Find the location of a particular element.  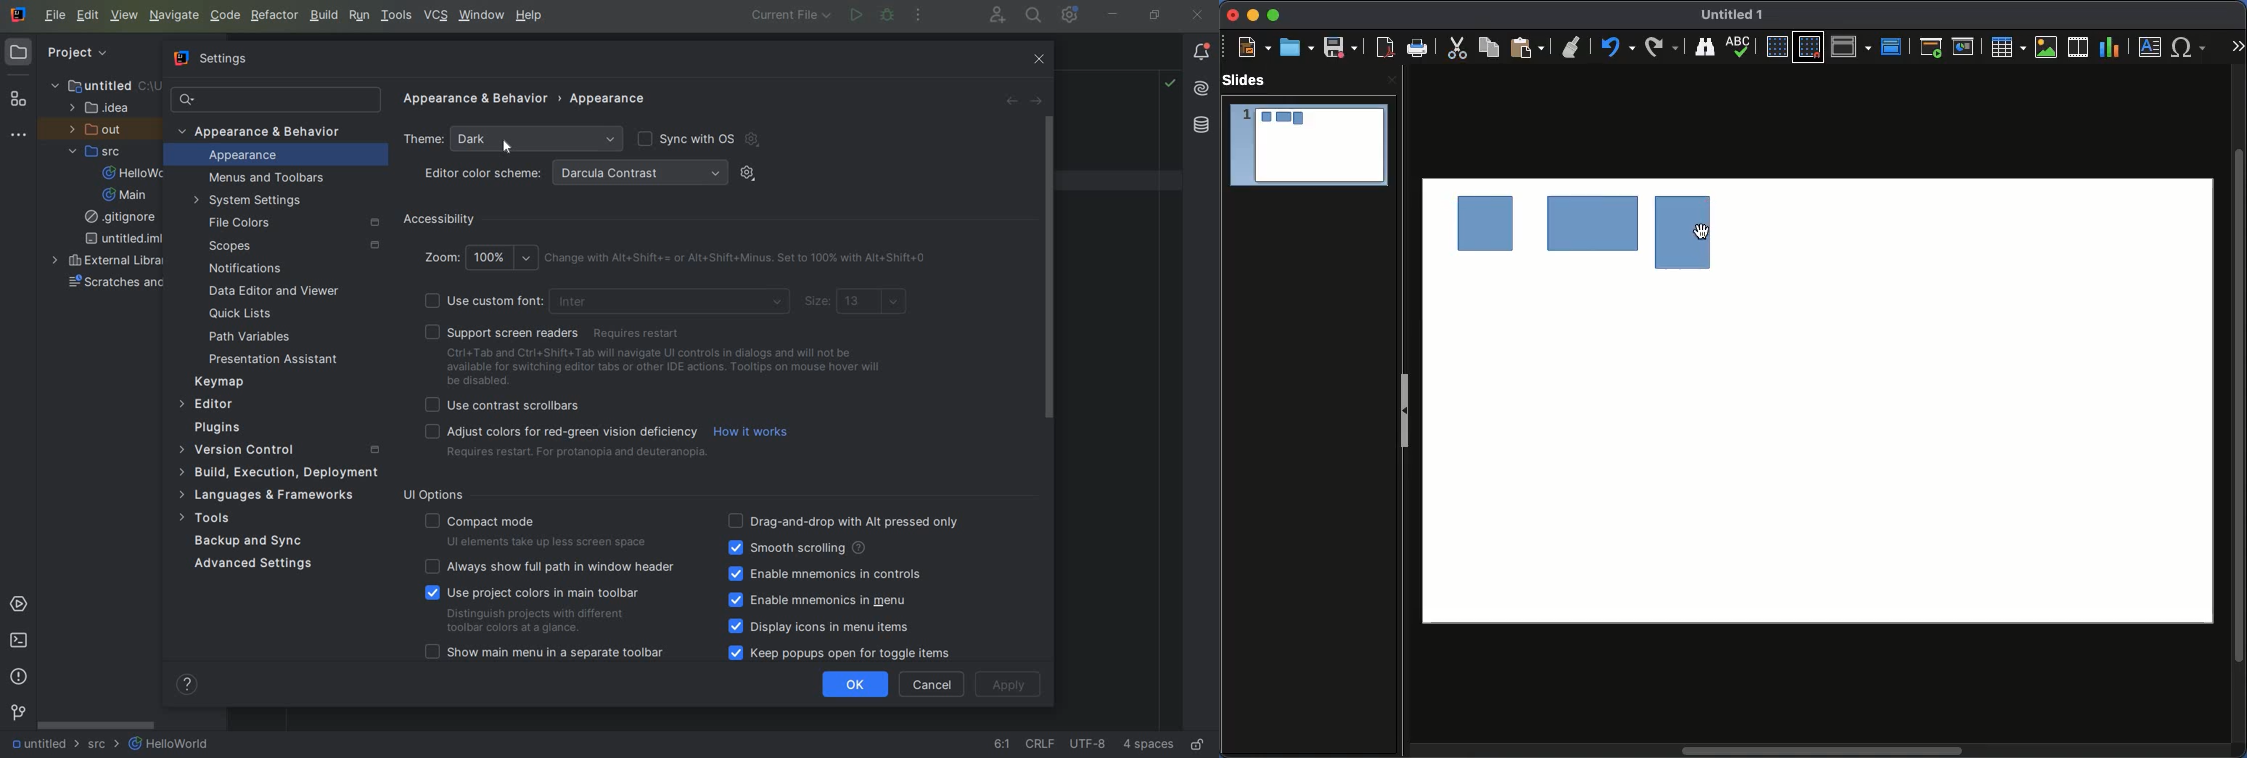

keep popups open for toggle items(checked) is located at coordinates (844, 653).